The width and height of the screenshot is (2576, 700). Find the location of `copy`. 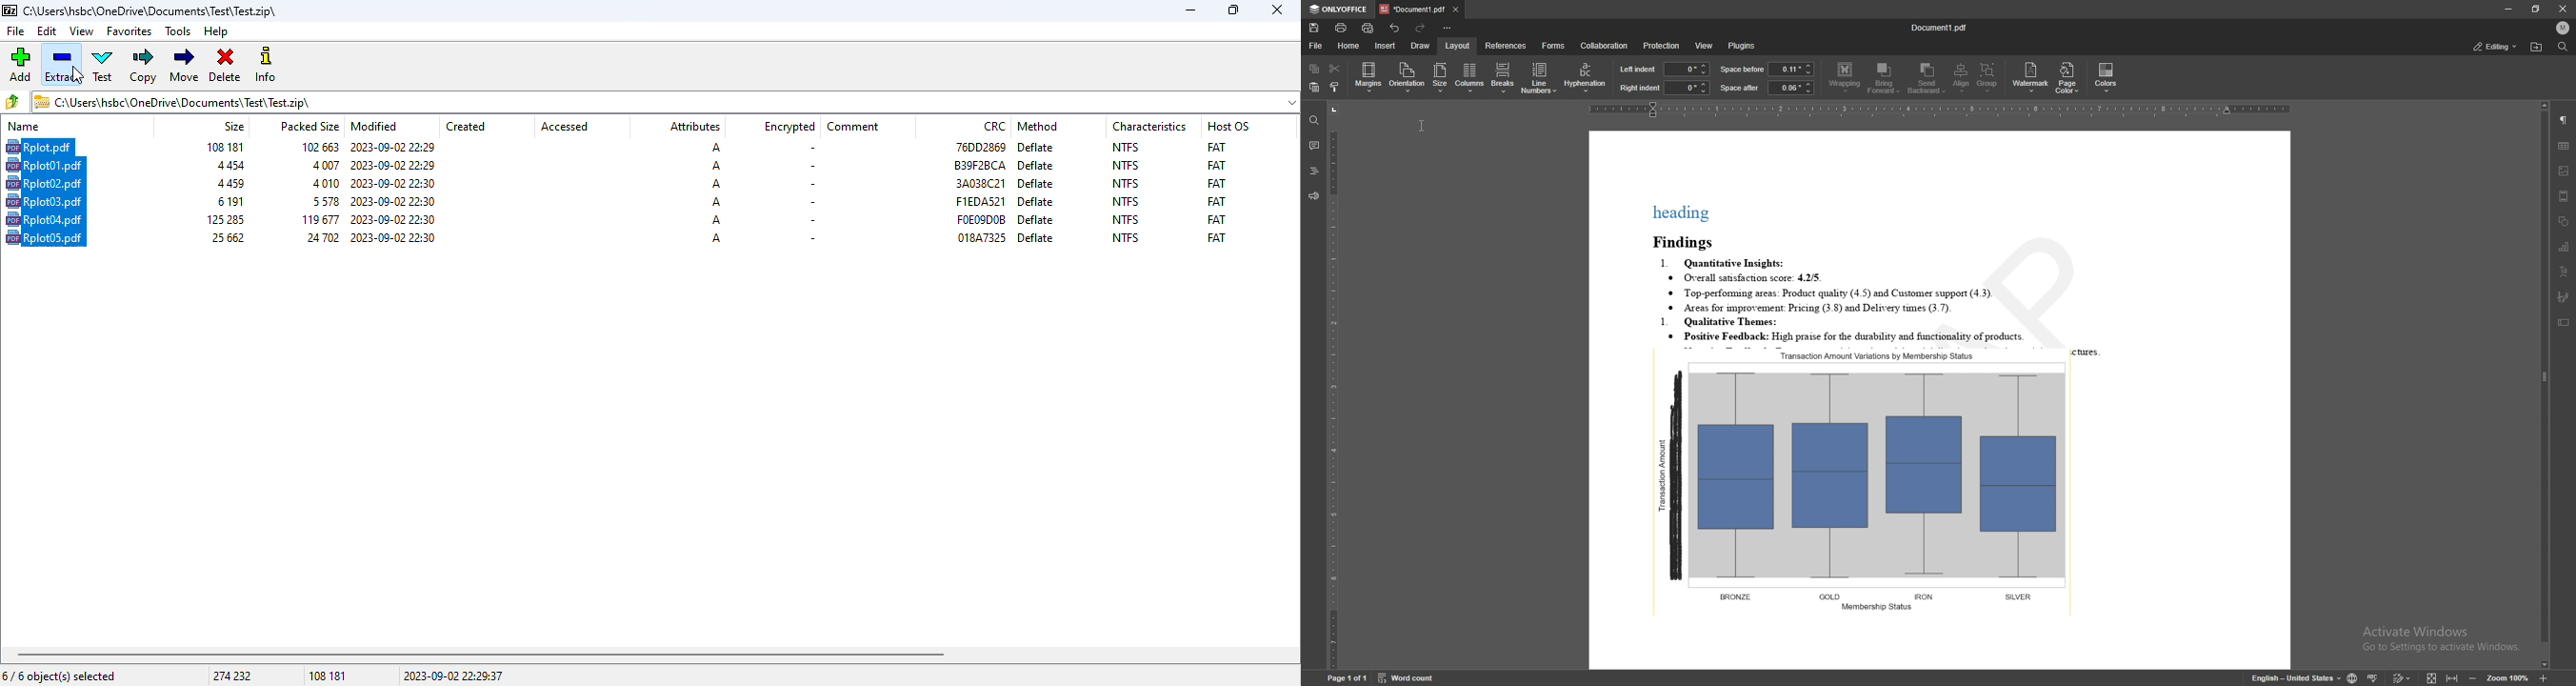

copy is located at coordinates (1314, 68).